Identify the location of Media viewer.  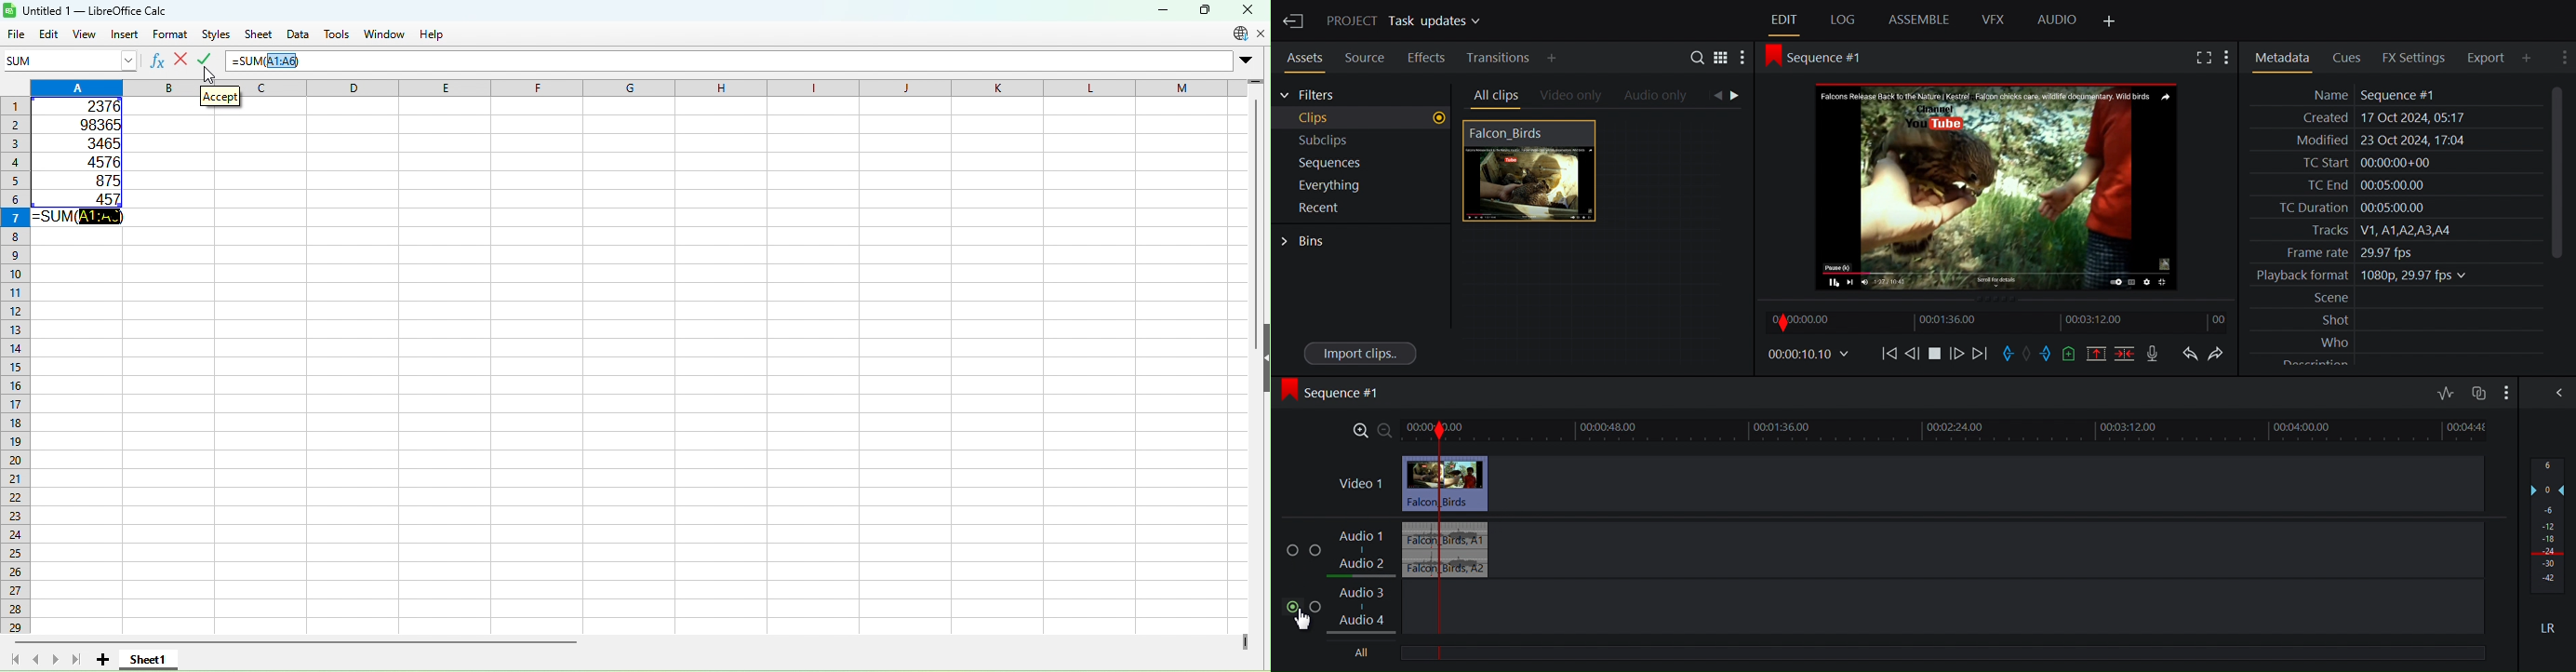
(1998, 186).